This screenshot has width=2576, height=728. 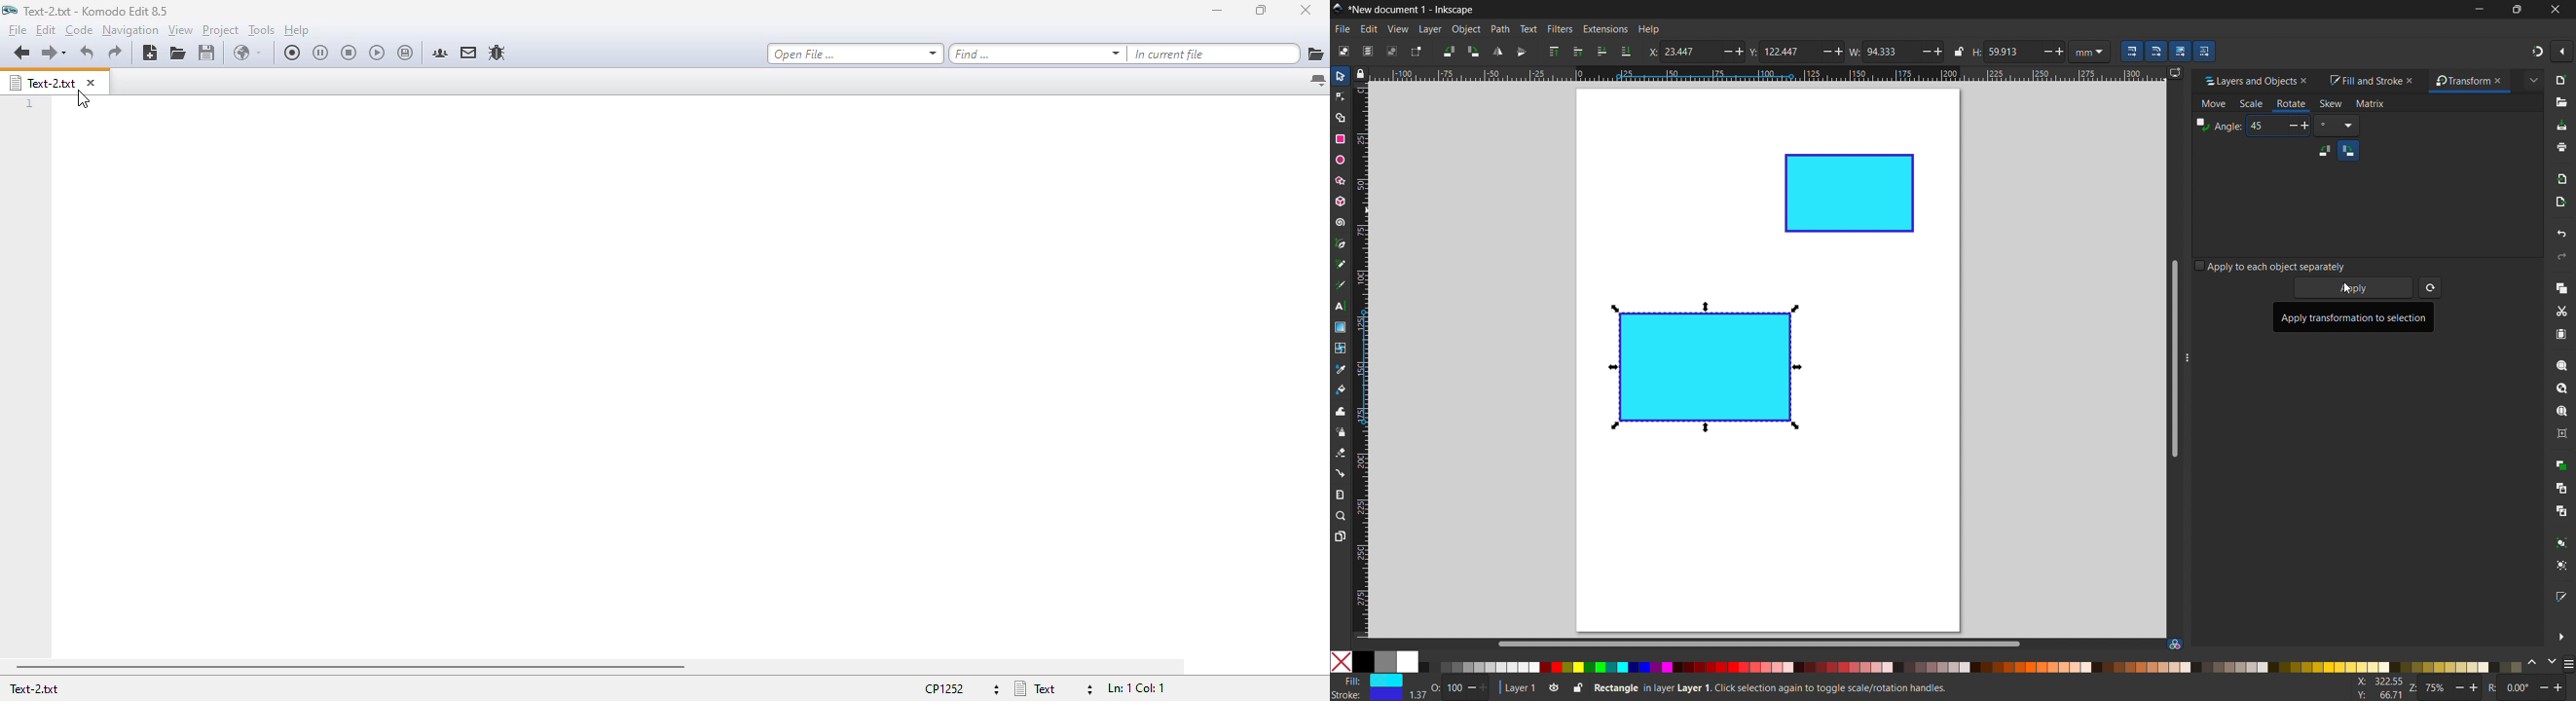 What do you see at coordinates (1341, 243) in the screenshot?
I see `pen tool` at bounding box center [1341, 243].